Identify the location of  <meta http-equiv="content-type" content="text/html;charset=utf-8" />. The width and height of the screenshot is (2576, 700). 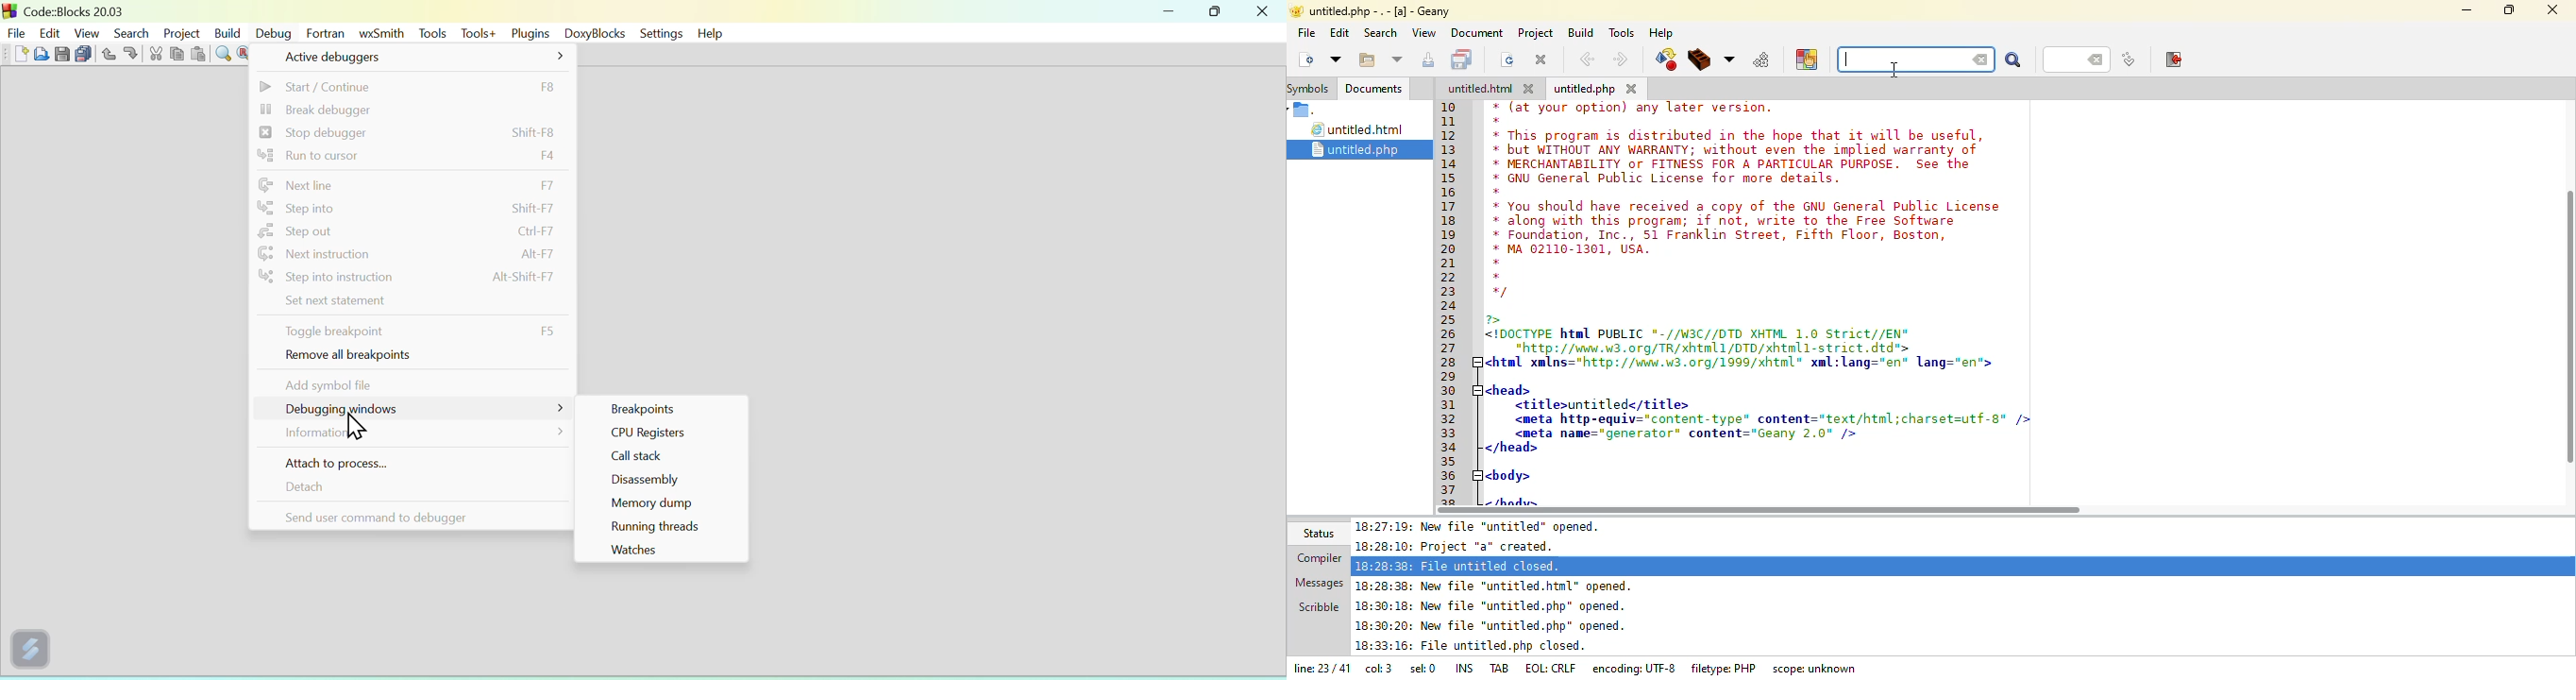
(1771, 418).